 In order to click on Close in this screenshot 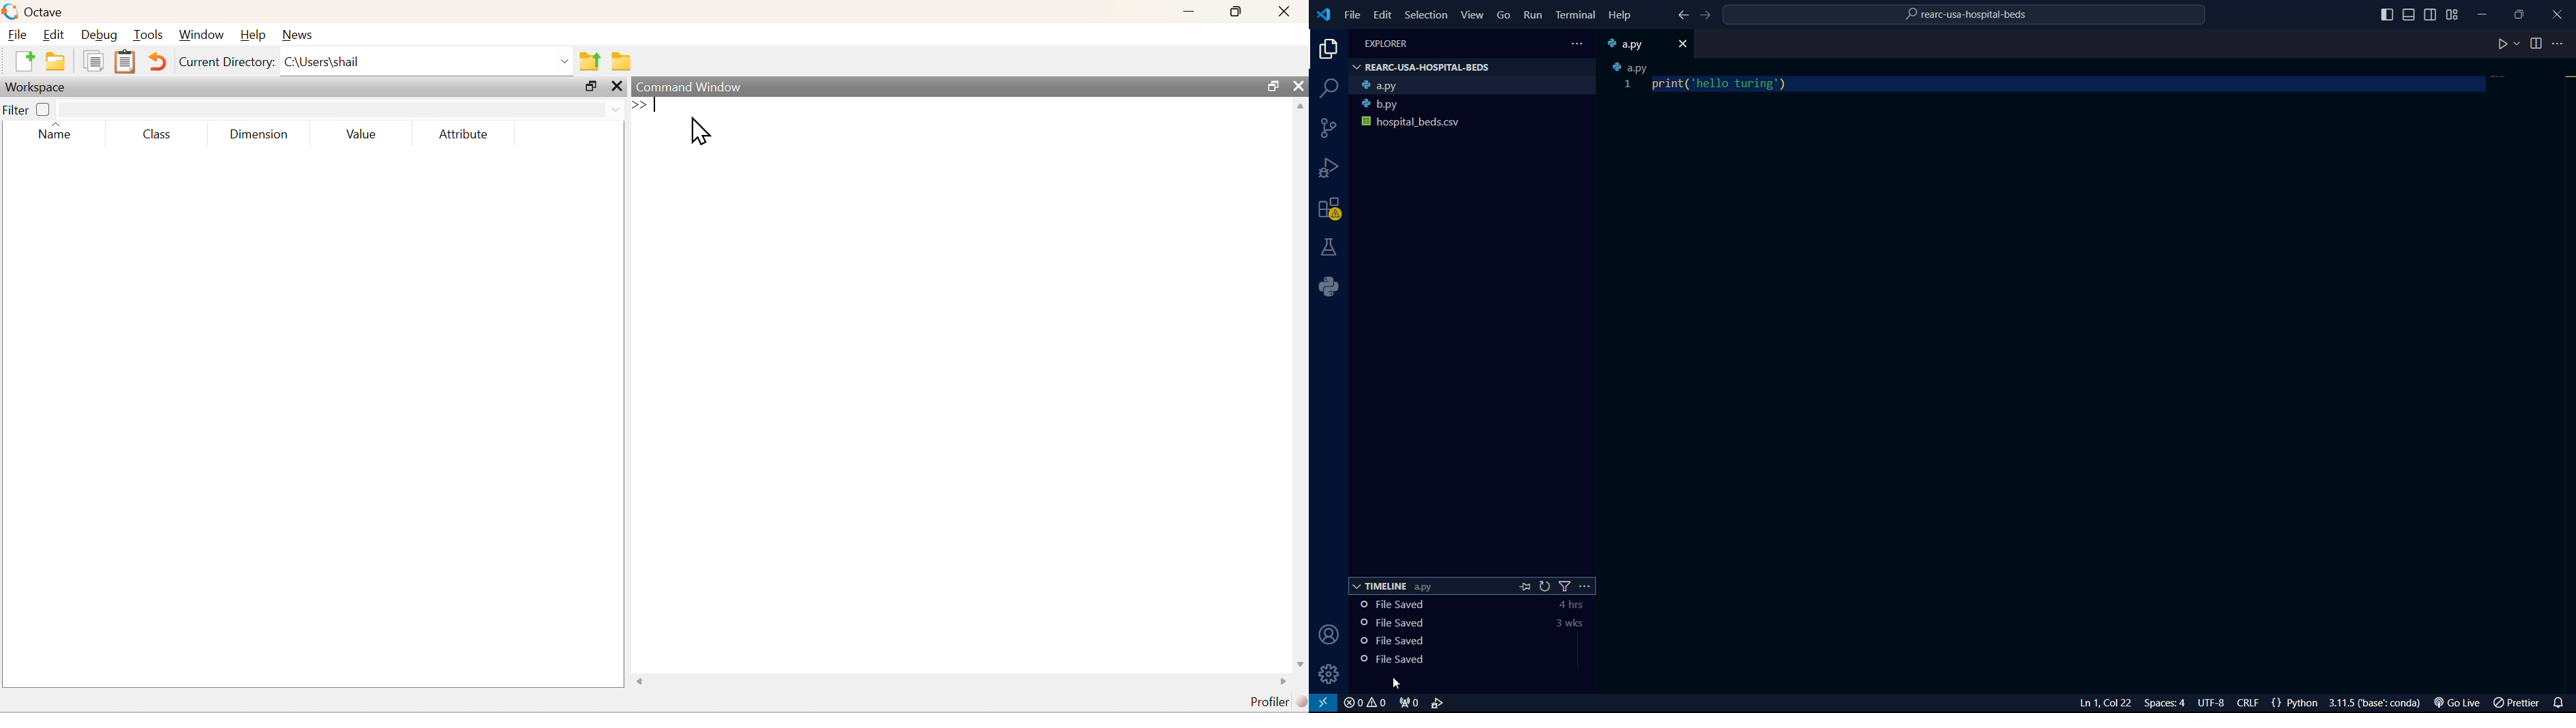, I will do `click(1284, 11)`.